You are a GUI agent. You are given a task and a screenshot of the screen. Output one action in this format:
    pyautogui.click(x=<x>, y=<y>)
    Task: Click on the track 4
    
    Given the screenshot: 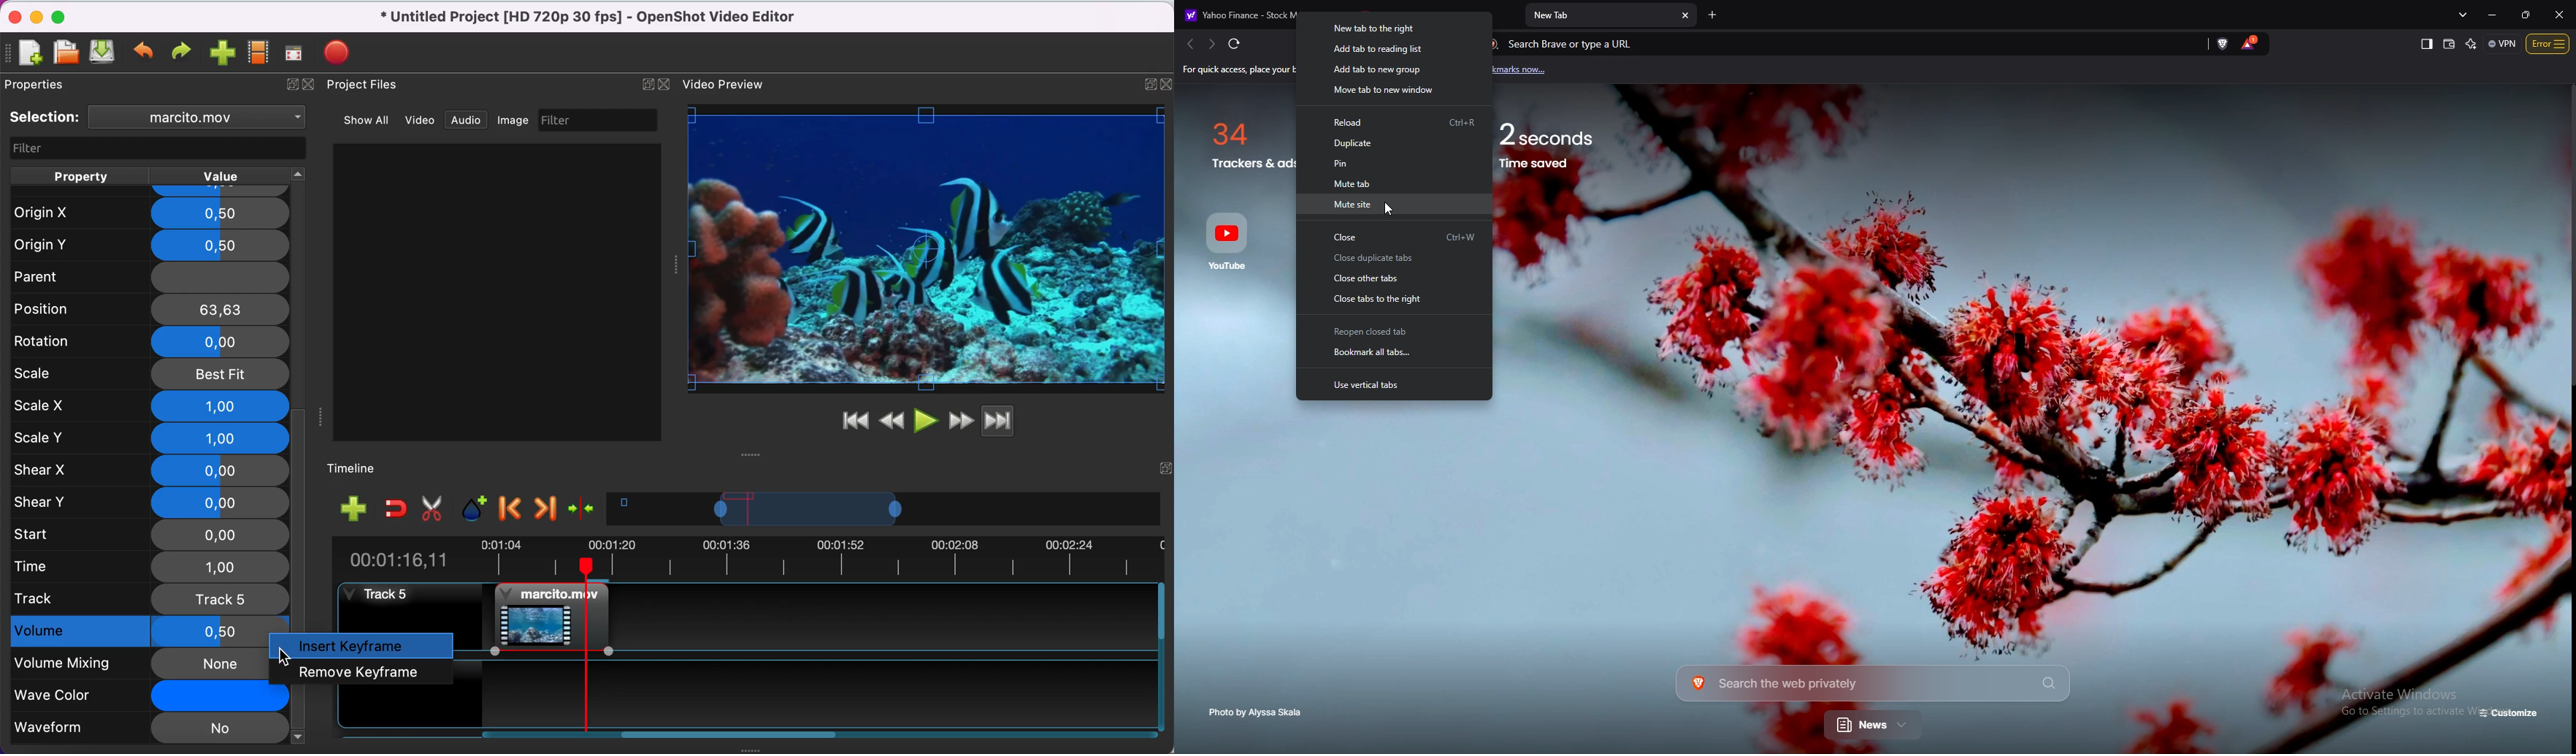 What is the action you would take?
    pyautogui.click(x=813, y=689)
    